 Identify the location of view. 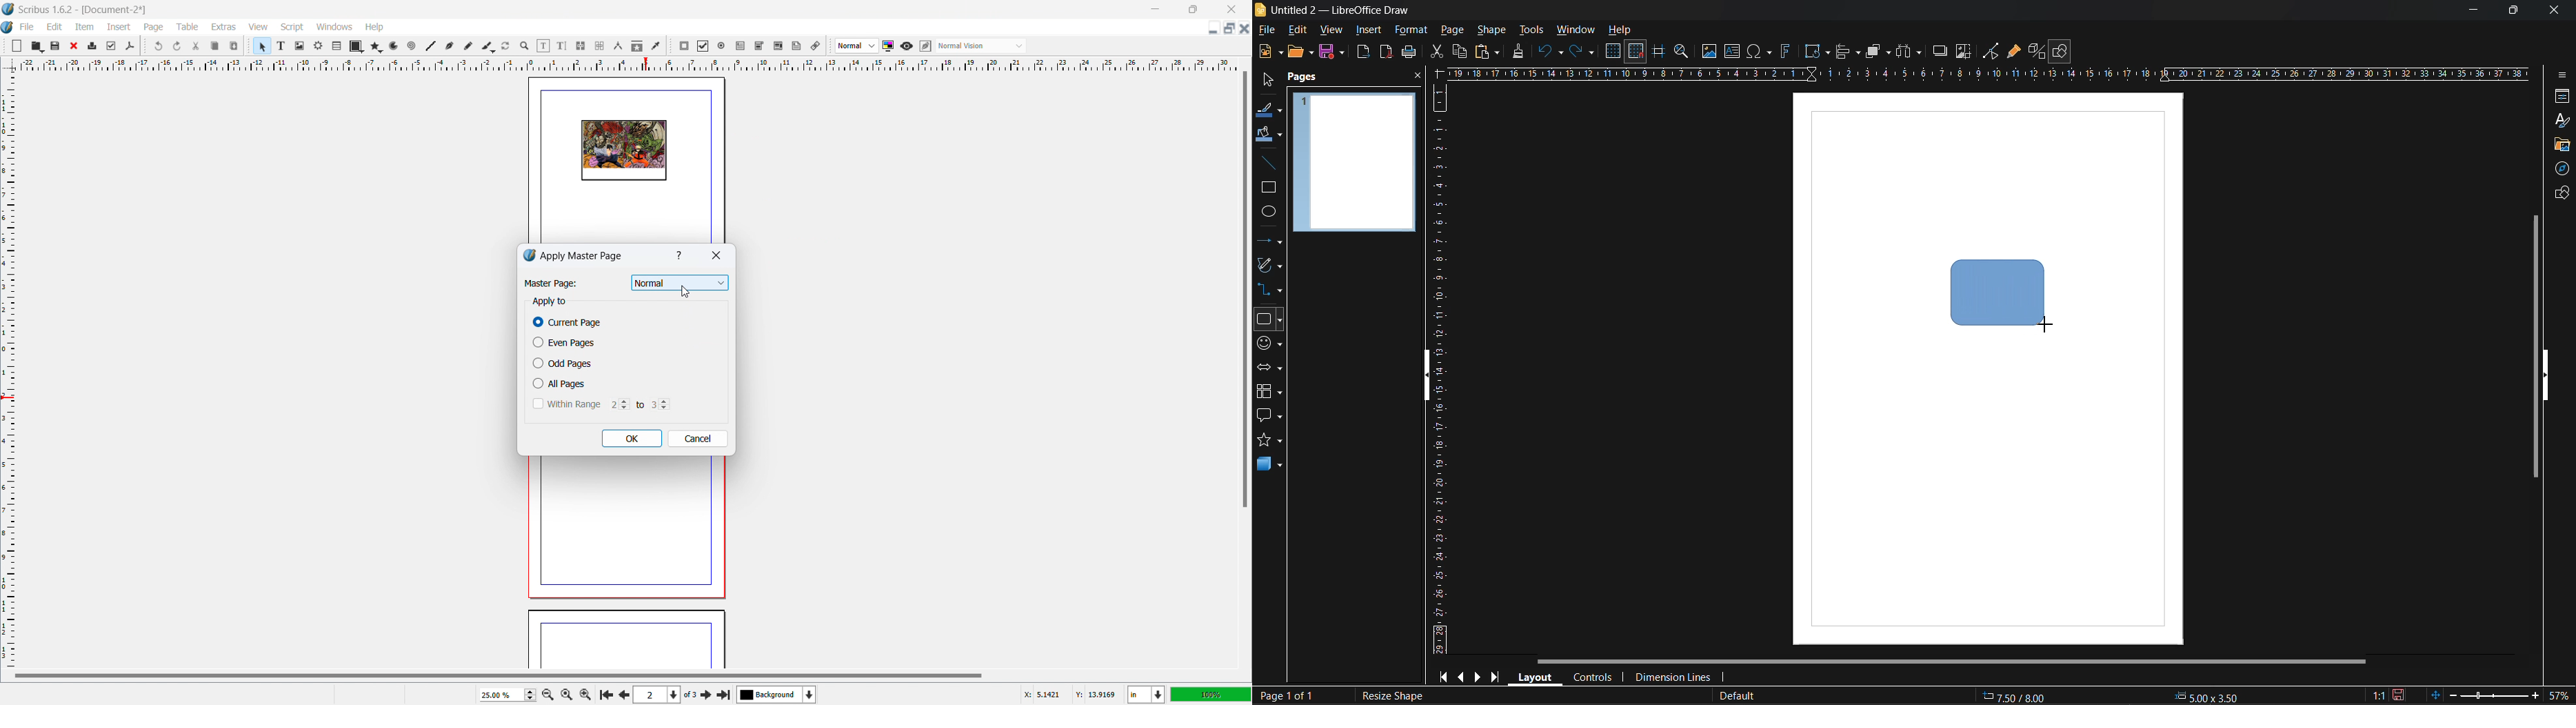
(1329, 29).